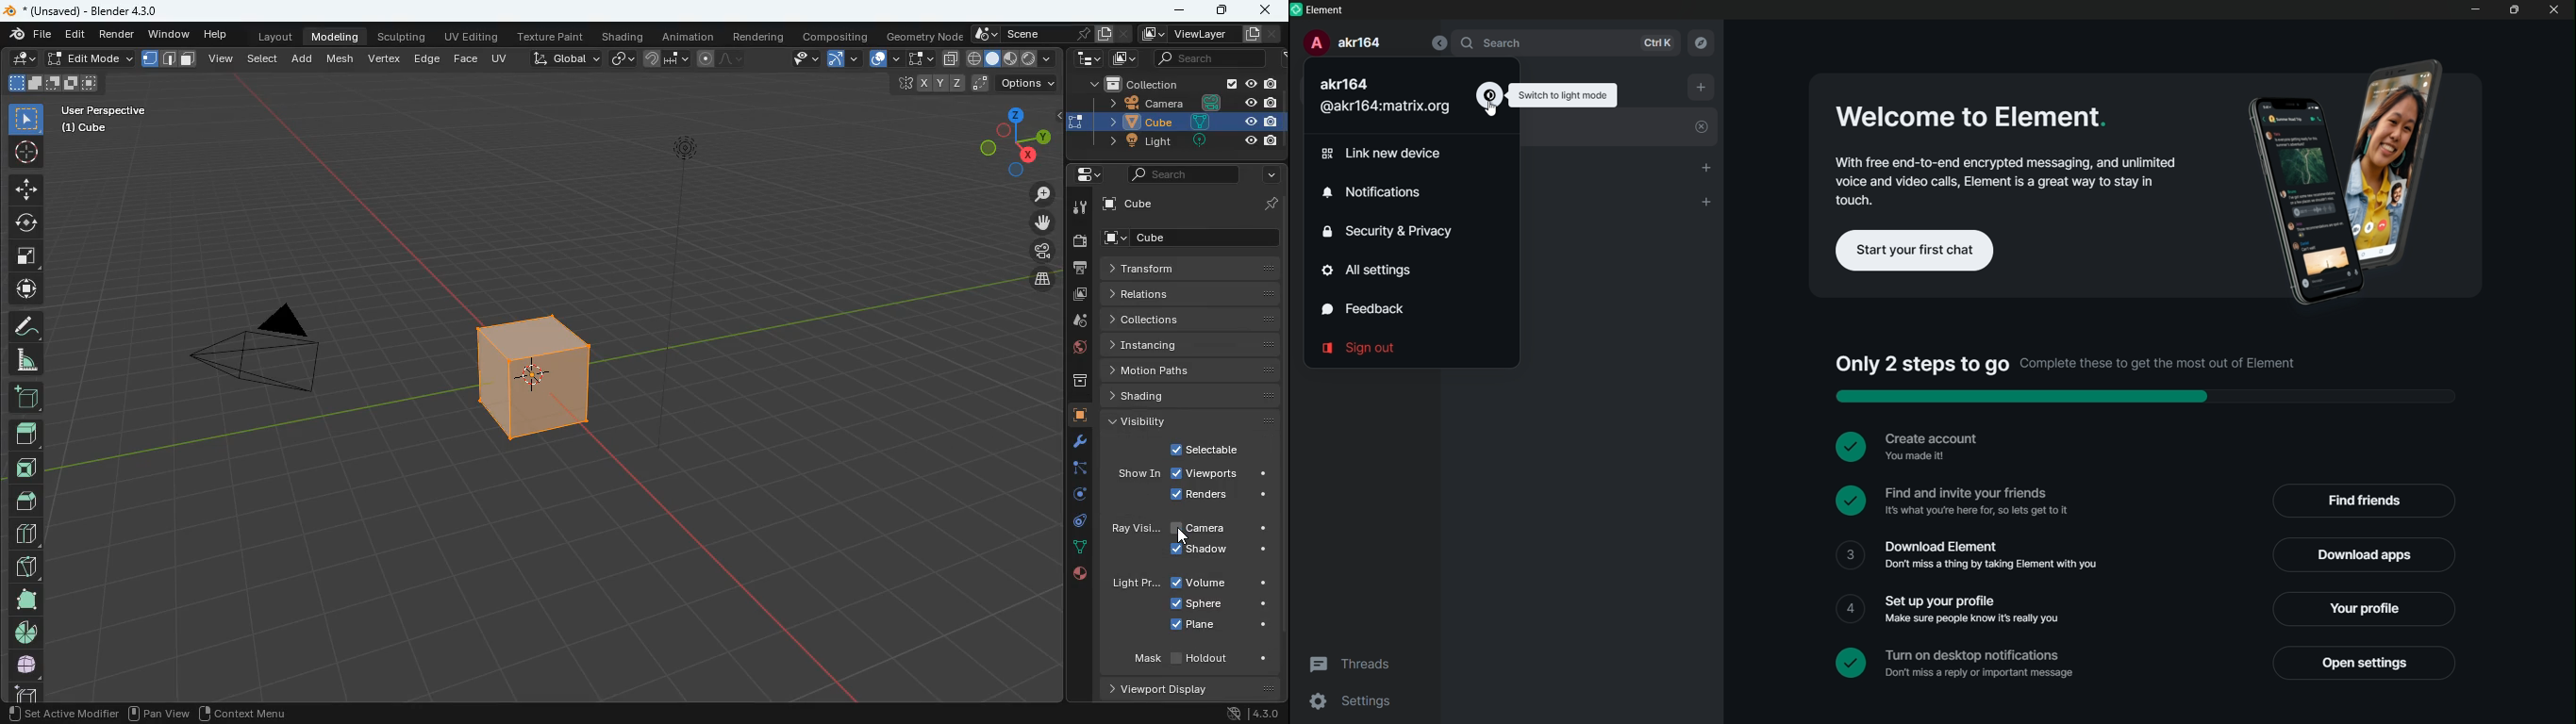 This screenshot has height=728, width=2576. What do you see at coordinates (426, 60) in the screenshot?
I see `edge` at bounding box center [426, 60].